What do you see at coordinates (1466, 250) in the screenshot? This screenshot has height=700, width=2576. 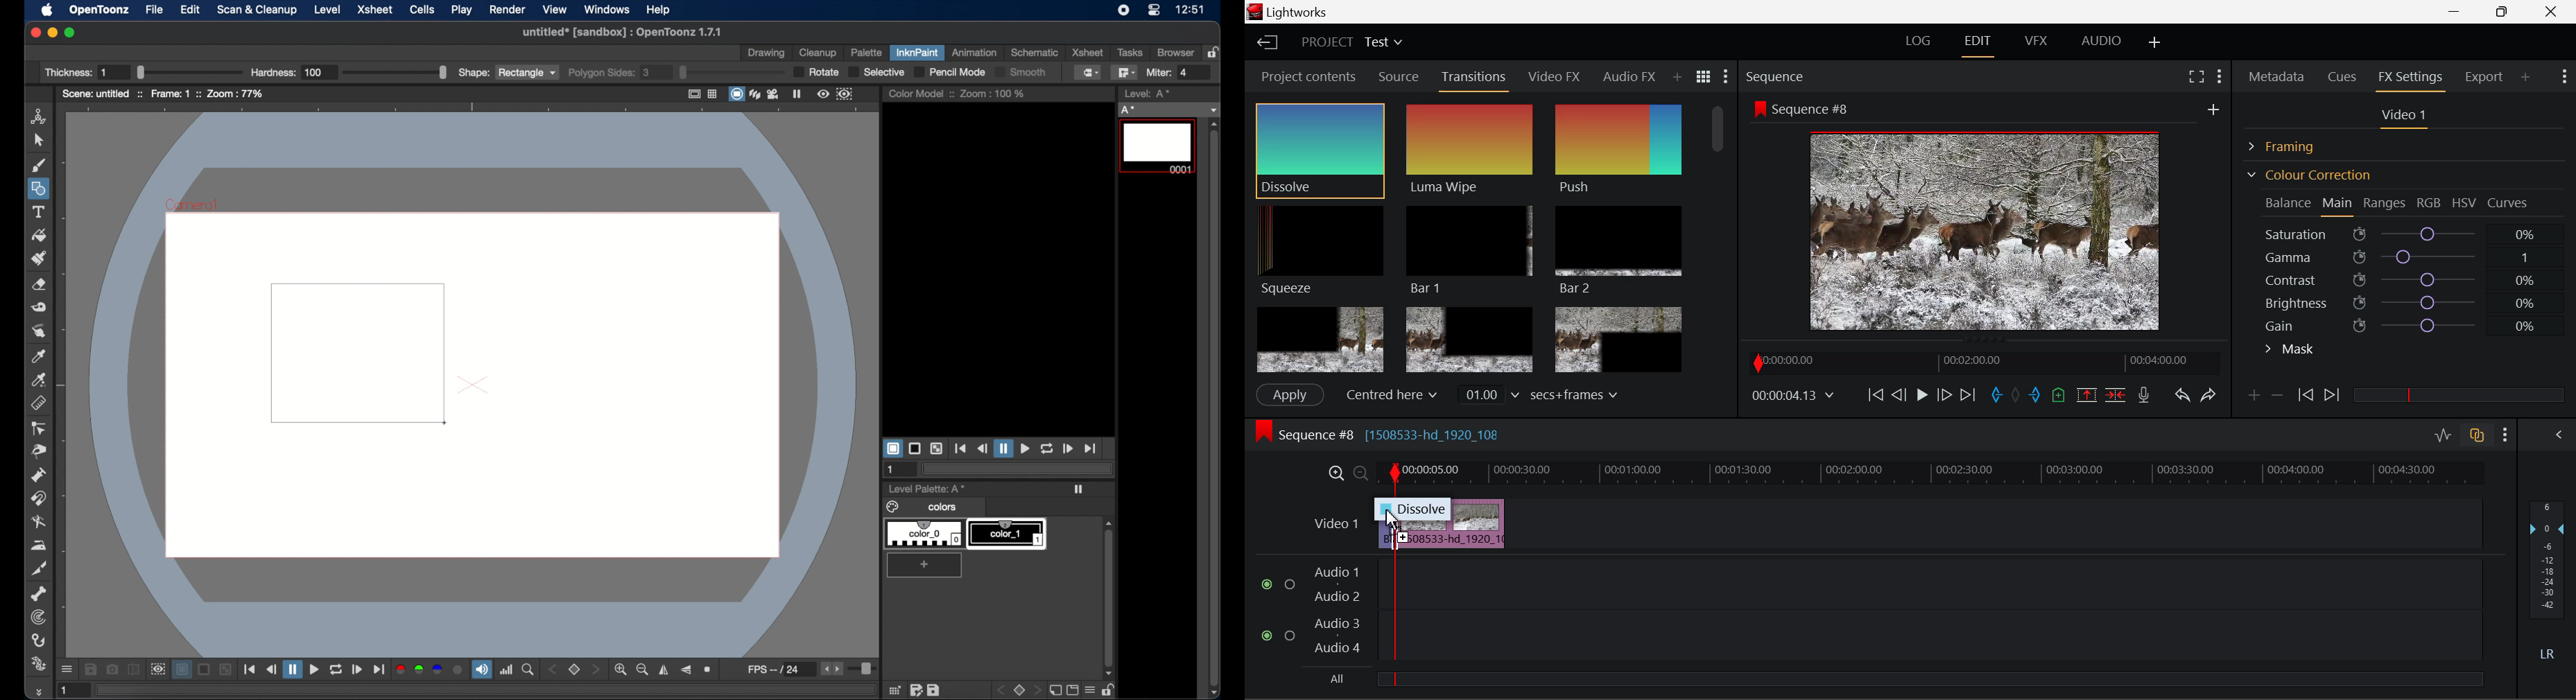 I see `Bar 1` at bounding box center [1466, 250].